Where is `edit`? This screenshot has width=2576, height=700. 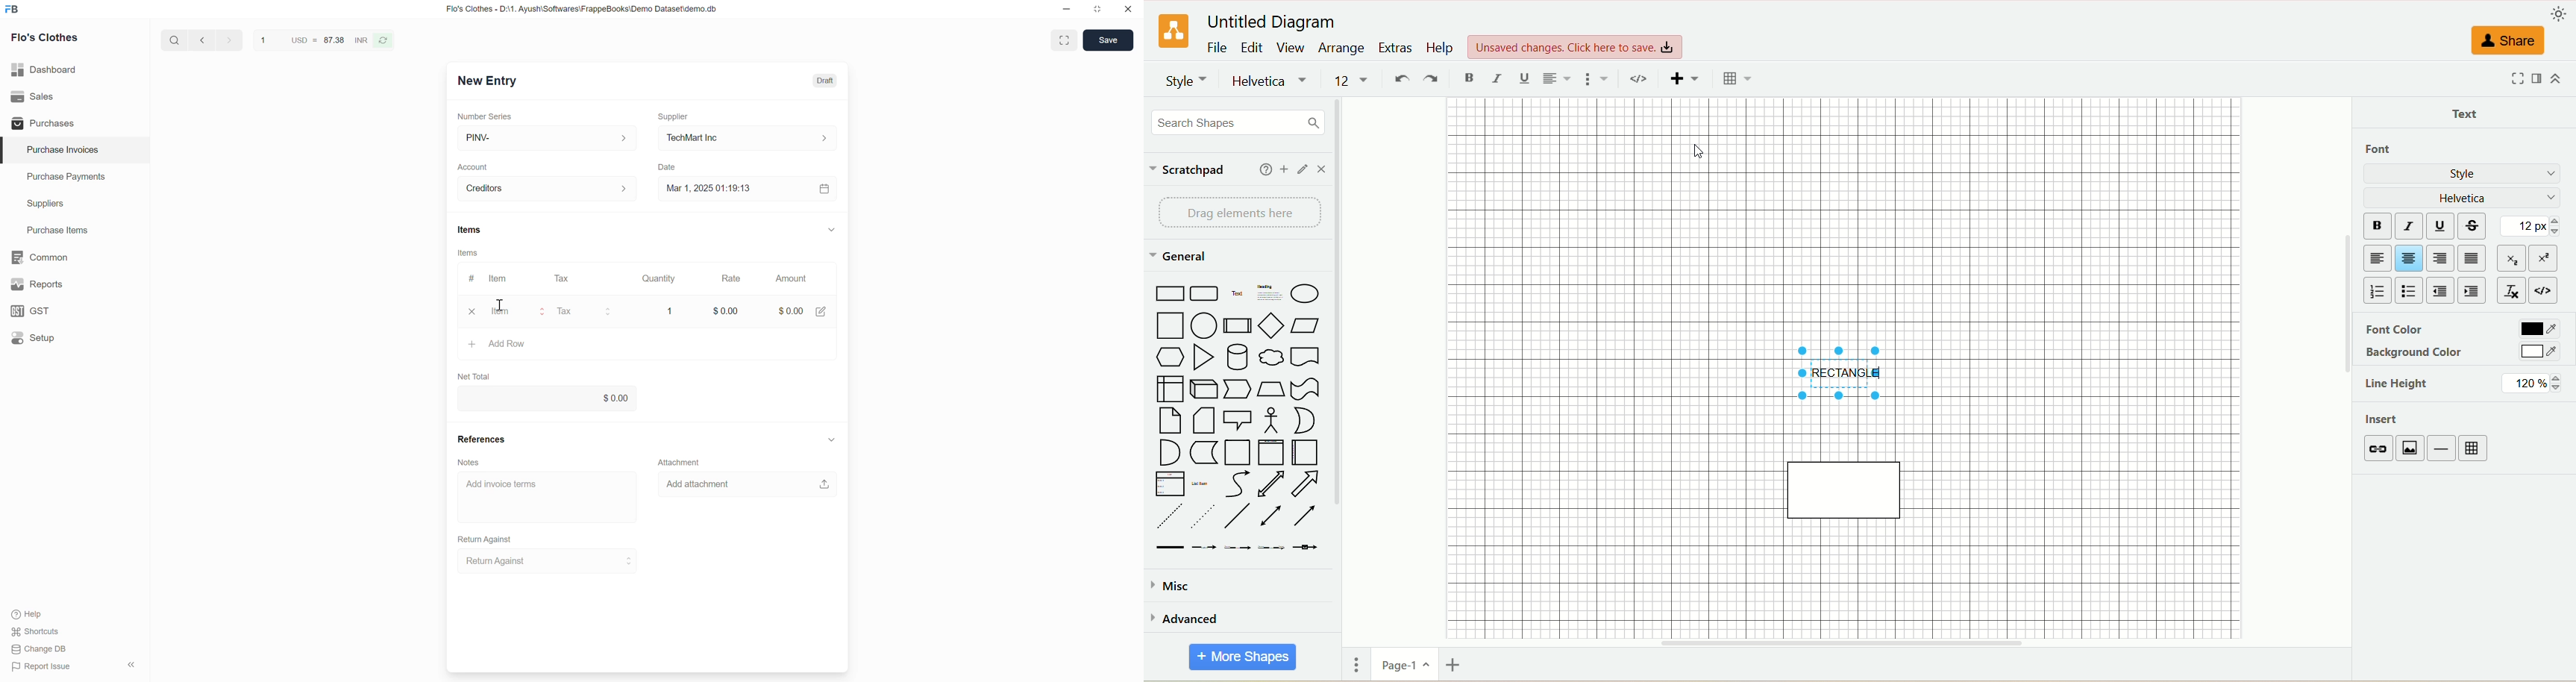 edit is located at coordinates (1303, 169).